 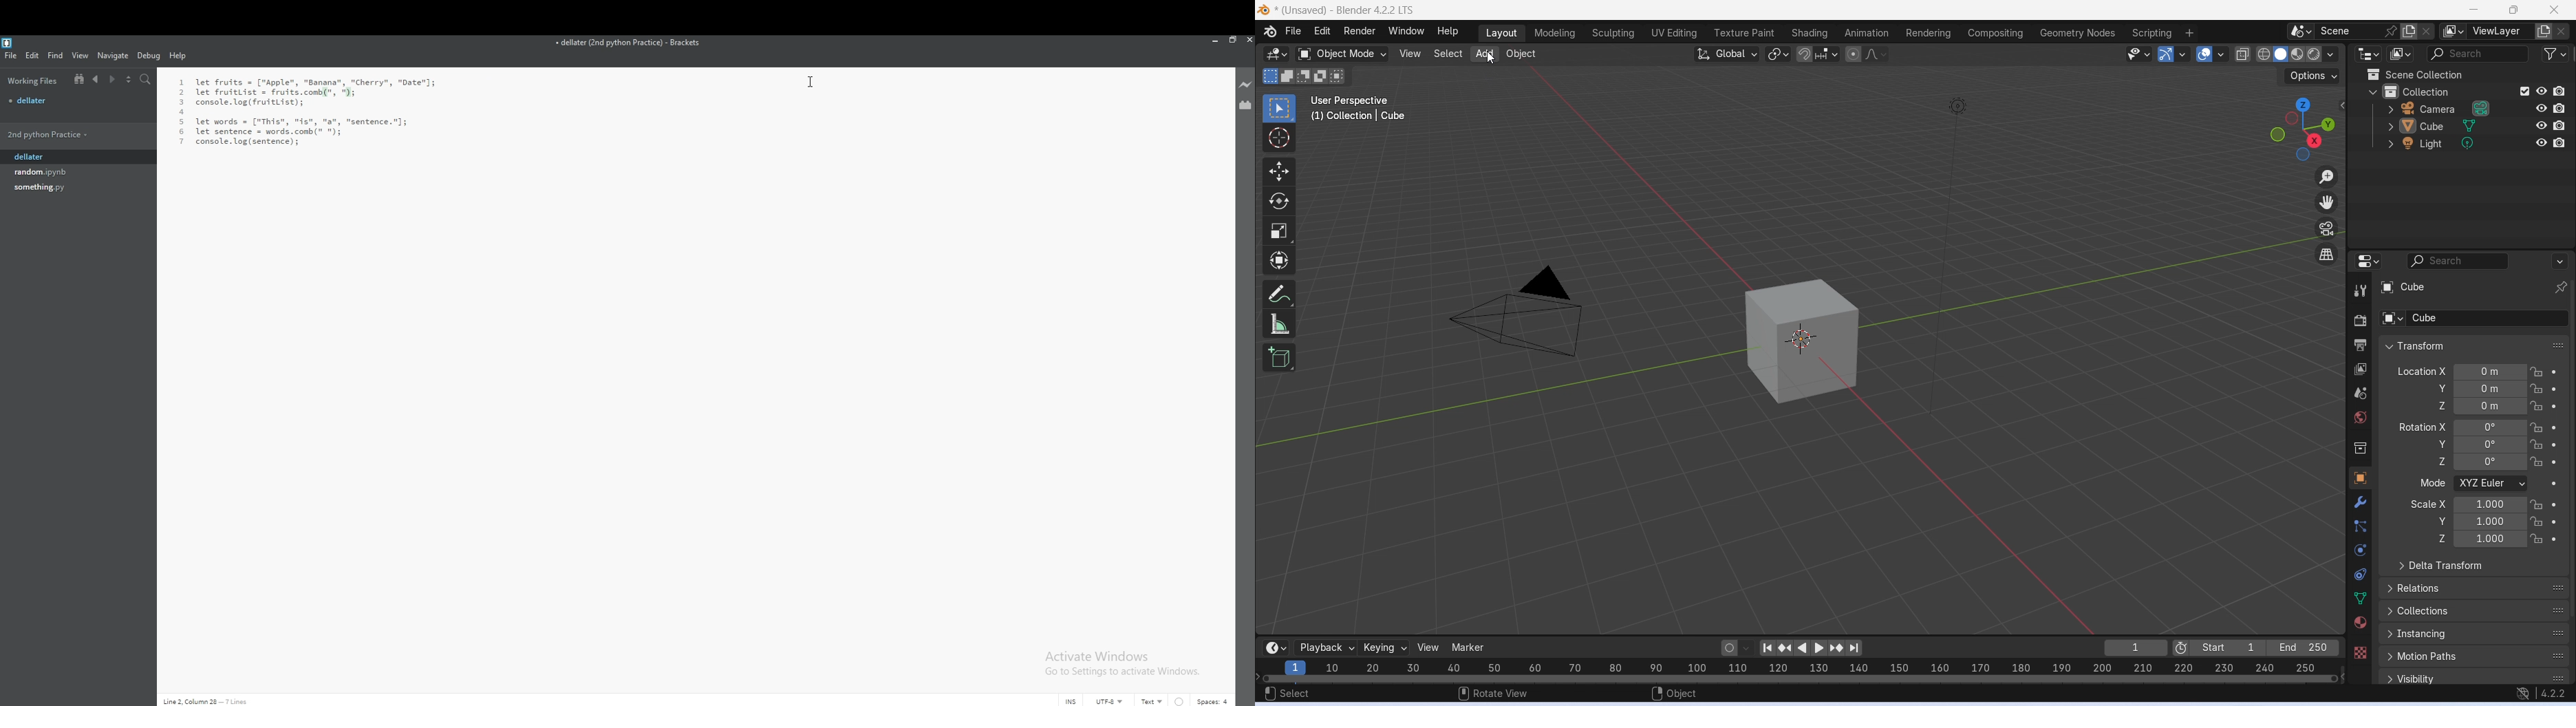 I want to click on rotation x, so click(x=2423, y=427).